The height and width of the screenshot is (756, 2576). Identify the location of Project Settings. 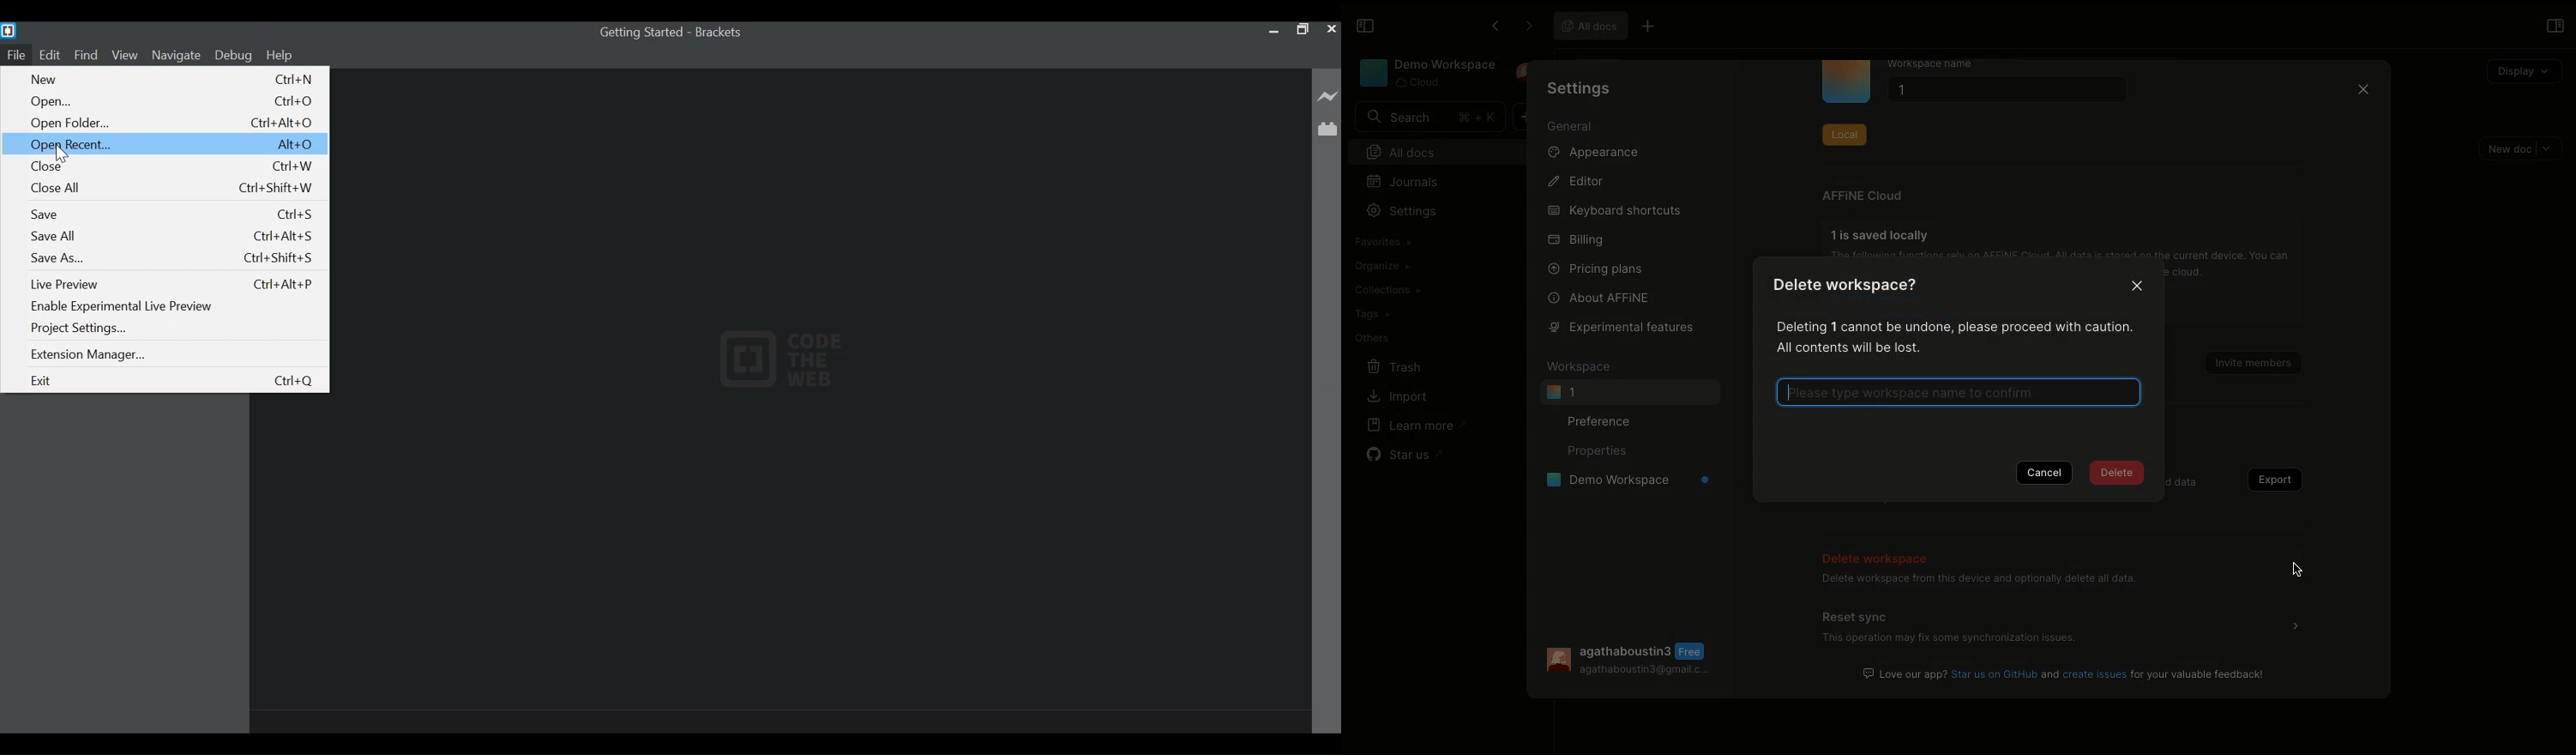
(82, 329).